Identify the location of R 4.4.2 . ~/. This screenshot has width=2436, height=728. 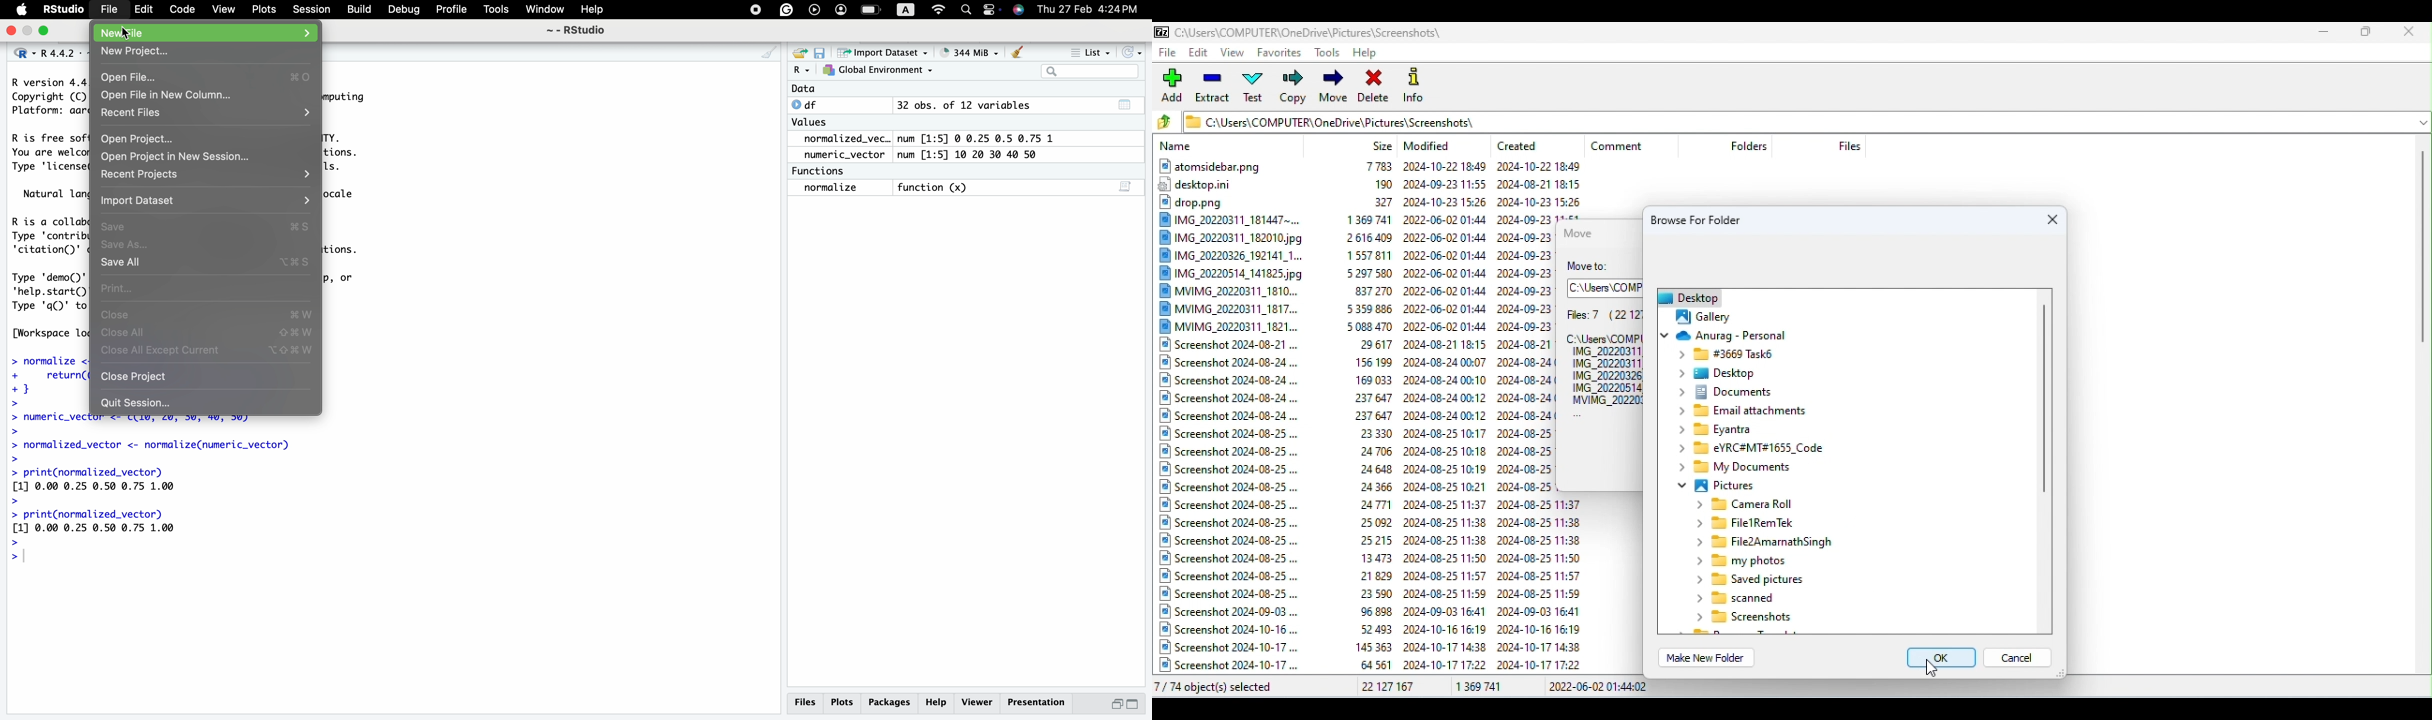
(62, 54).